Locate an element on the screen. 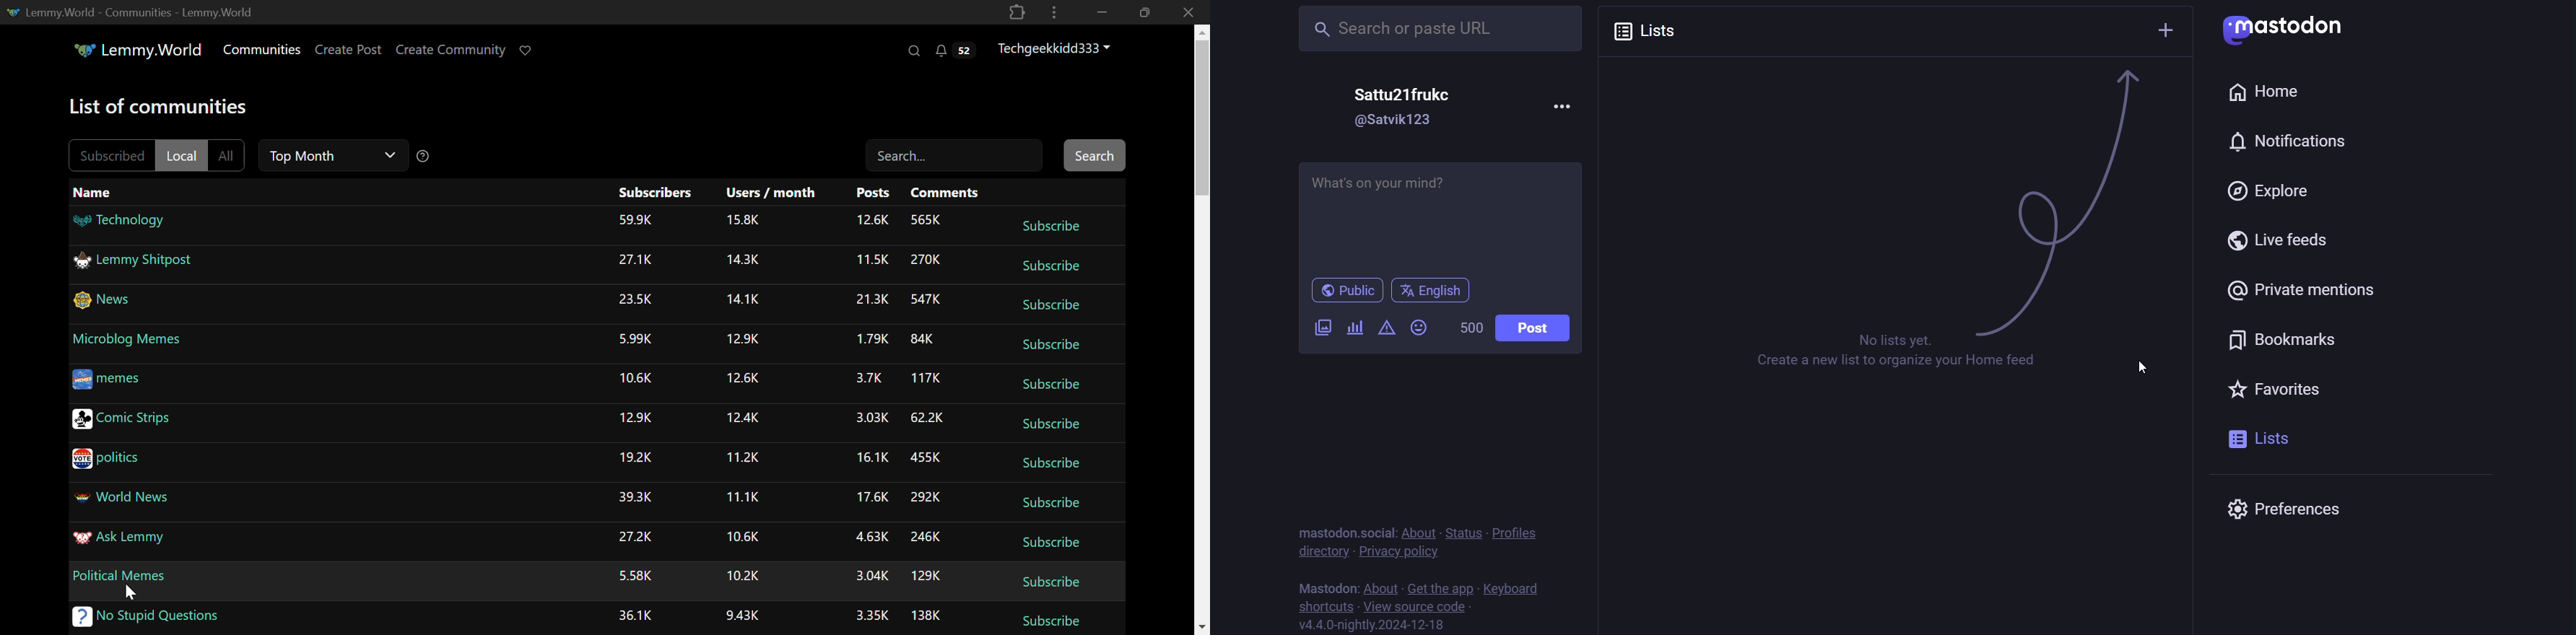 The width and height of the screenshot is (2576, 644). Create Post Page Link is located at coordinates (348, 50).